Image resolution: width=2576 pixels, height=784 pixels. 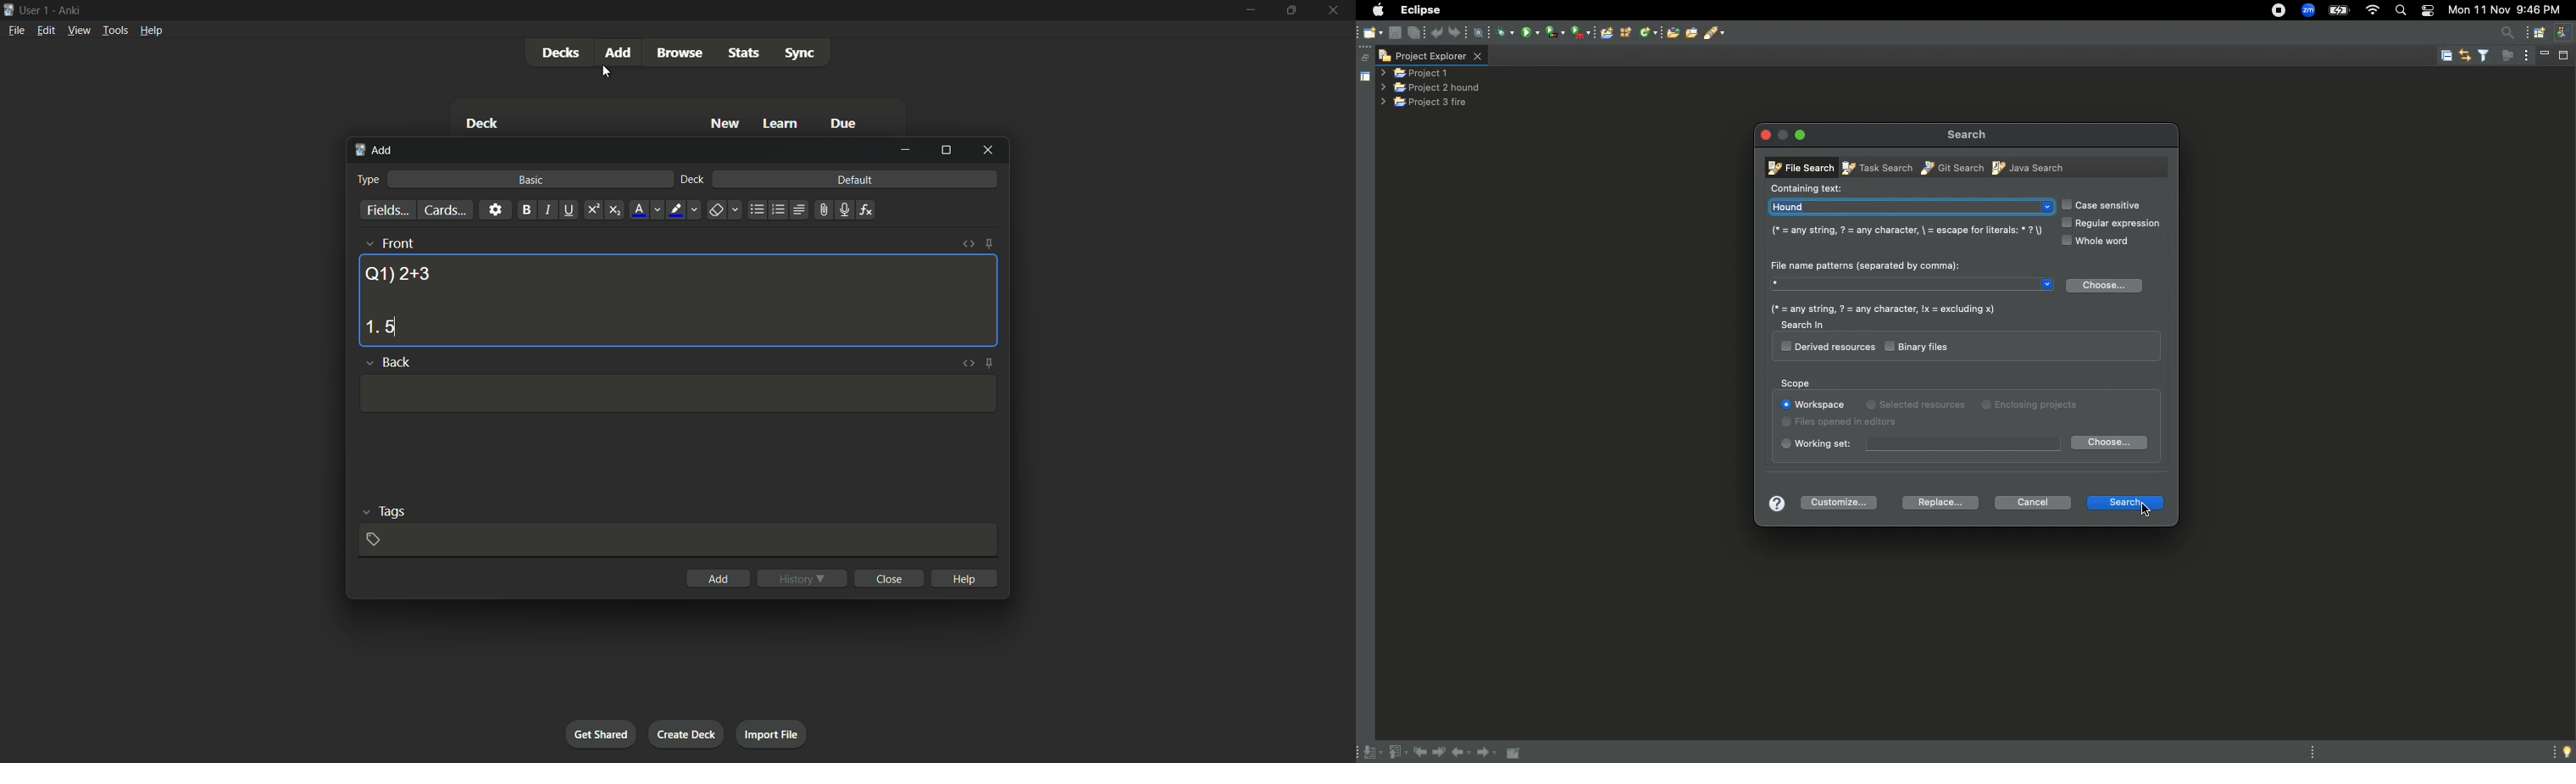 I want to click on Search, so click(x=2124, y=501).